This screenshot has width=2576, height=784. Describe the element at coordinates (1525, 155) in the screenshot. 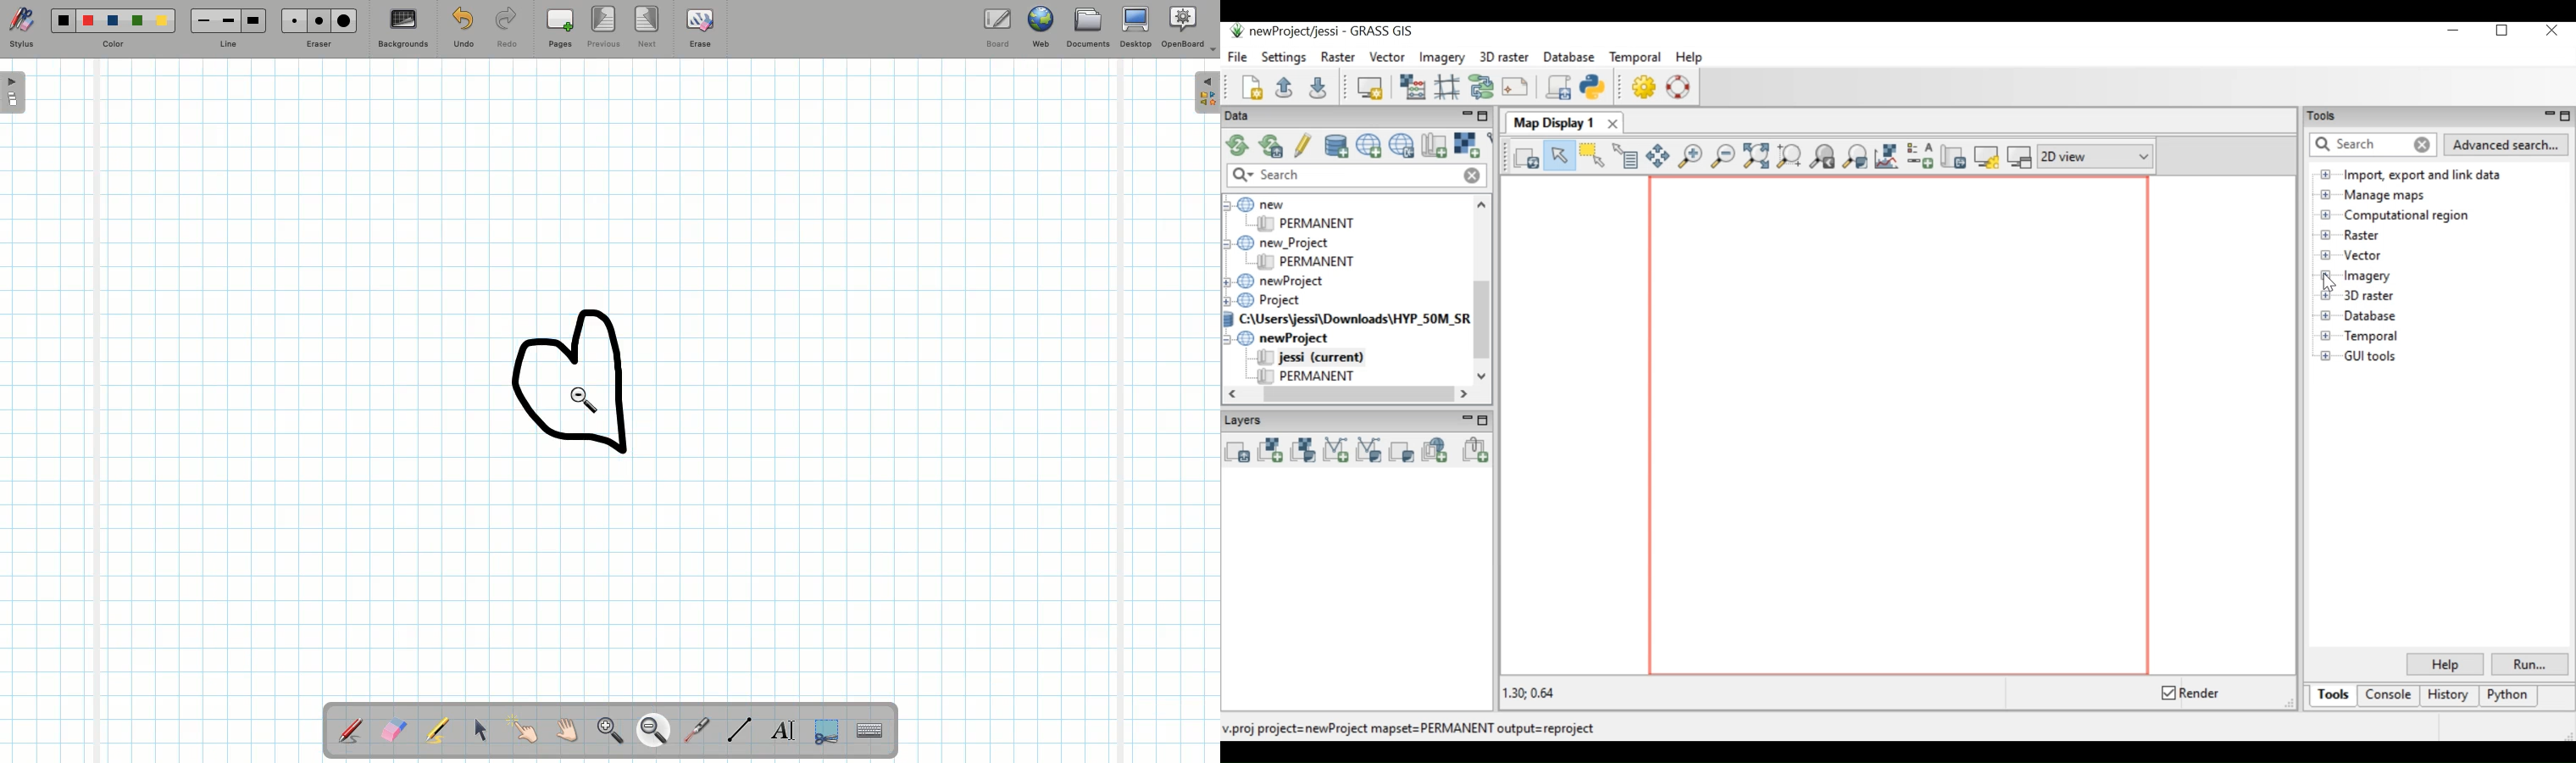

I see `Render map` at that location.